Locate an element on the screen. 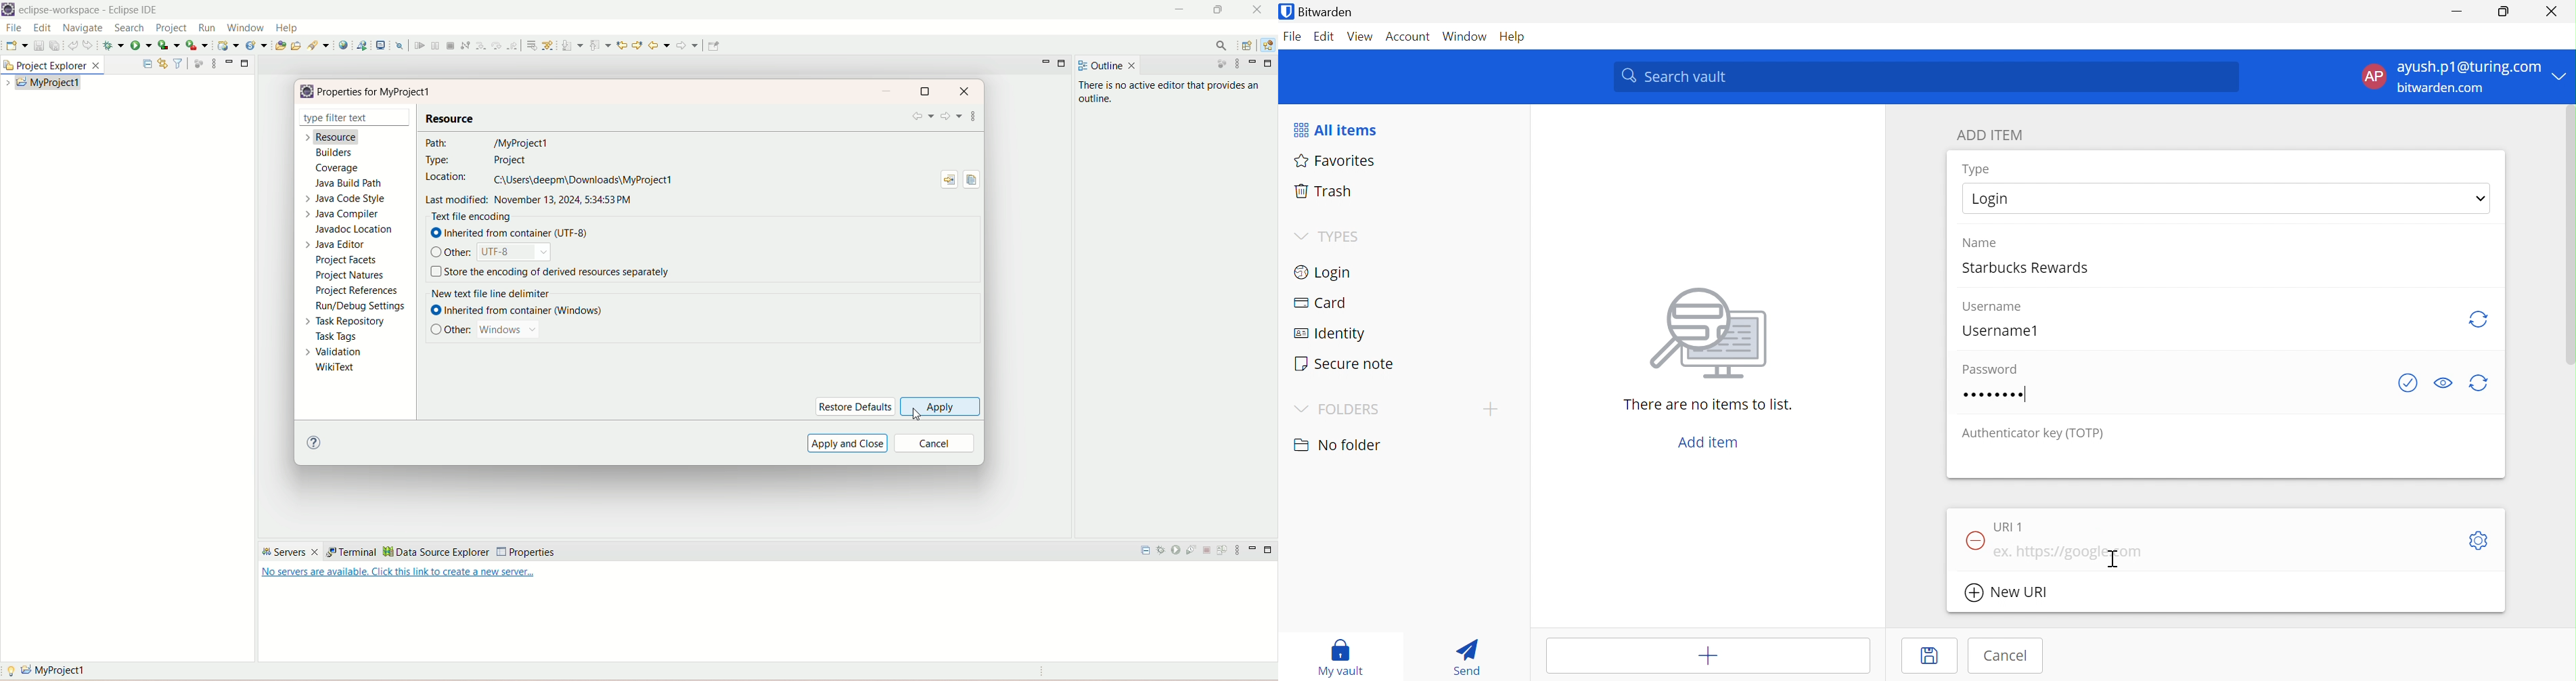 This screenshot has height=700, width=2576. step over is located at coordinates (497, 45).